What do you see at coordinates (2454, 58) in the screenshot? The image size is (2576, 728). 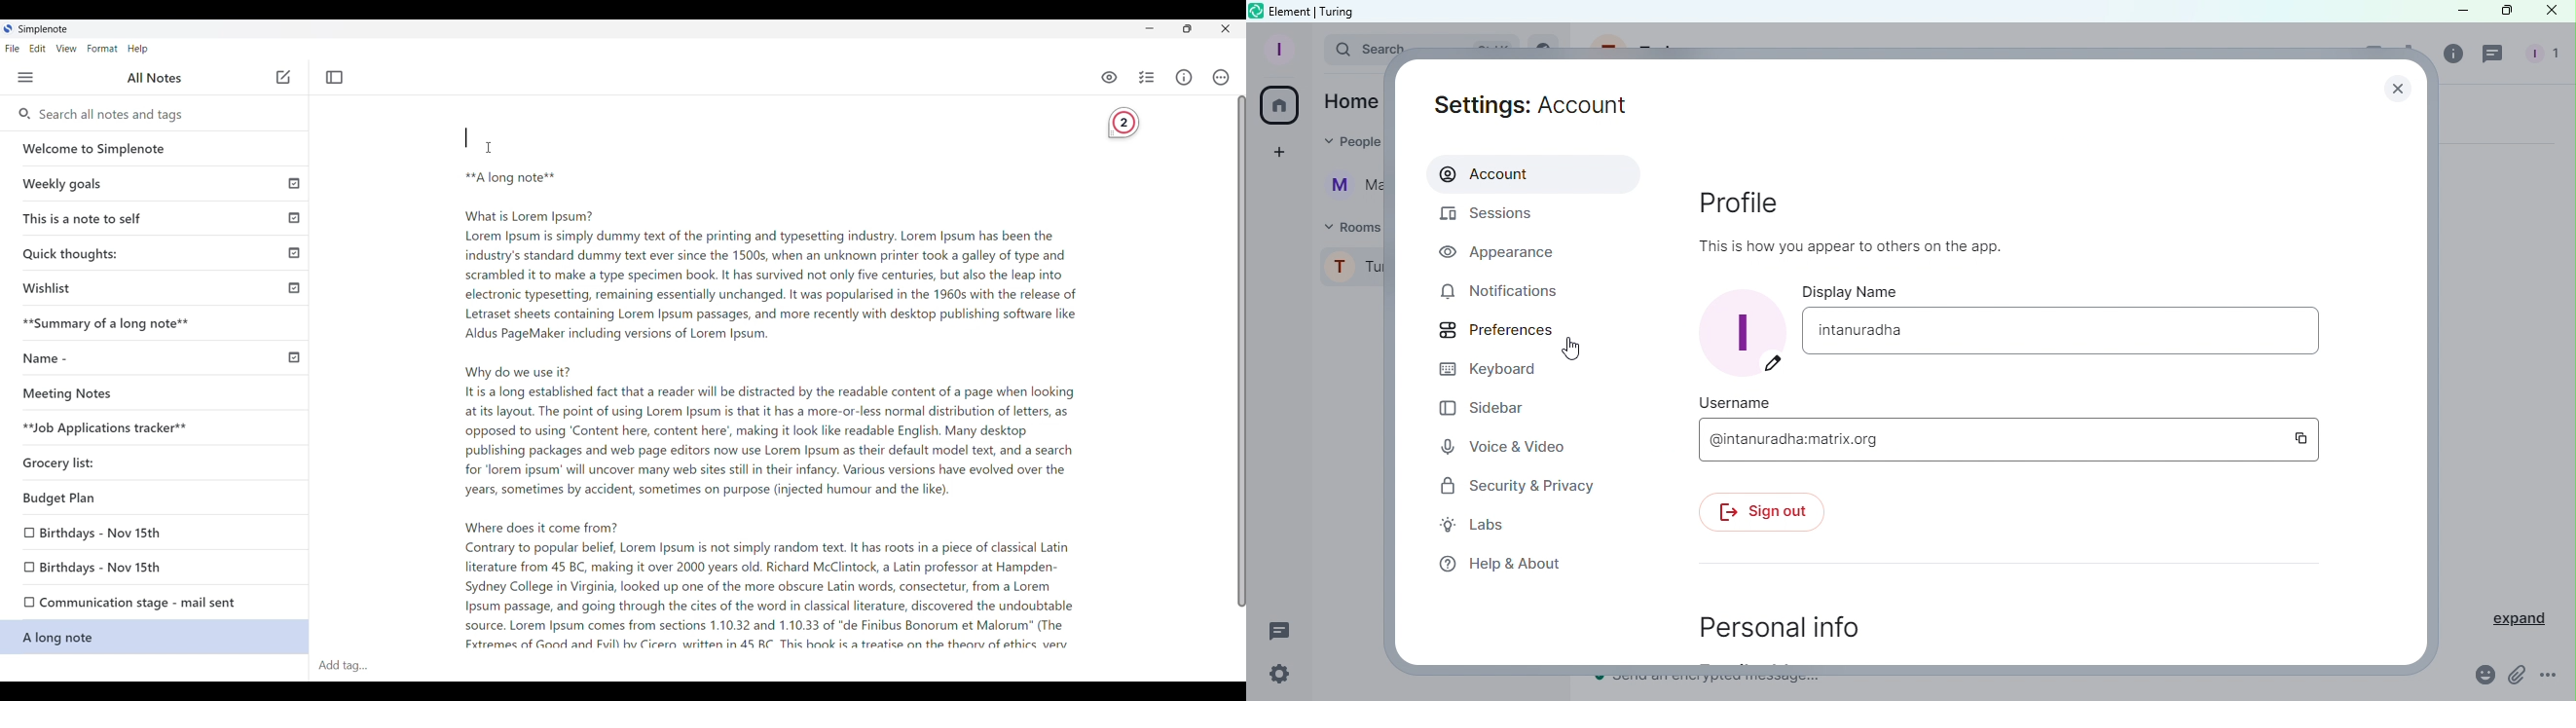 I see `Room info` at bounding box center [2454, 58].